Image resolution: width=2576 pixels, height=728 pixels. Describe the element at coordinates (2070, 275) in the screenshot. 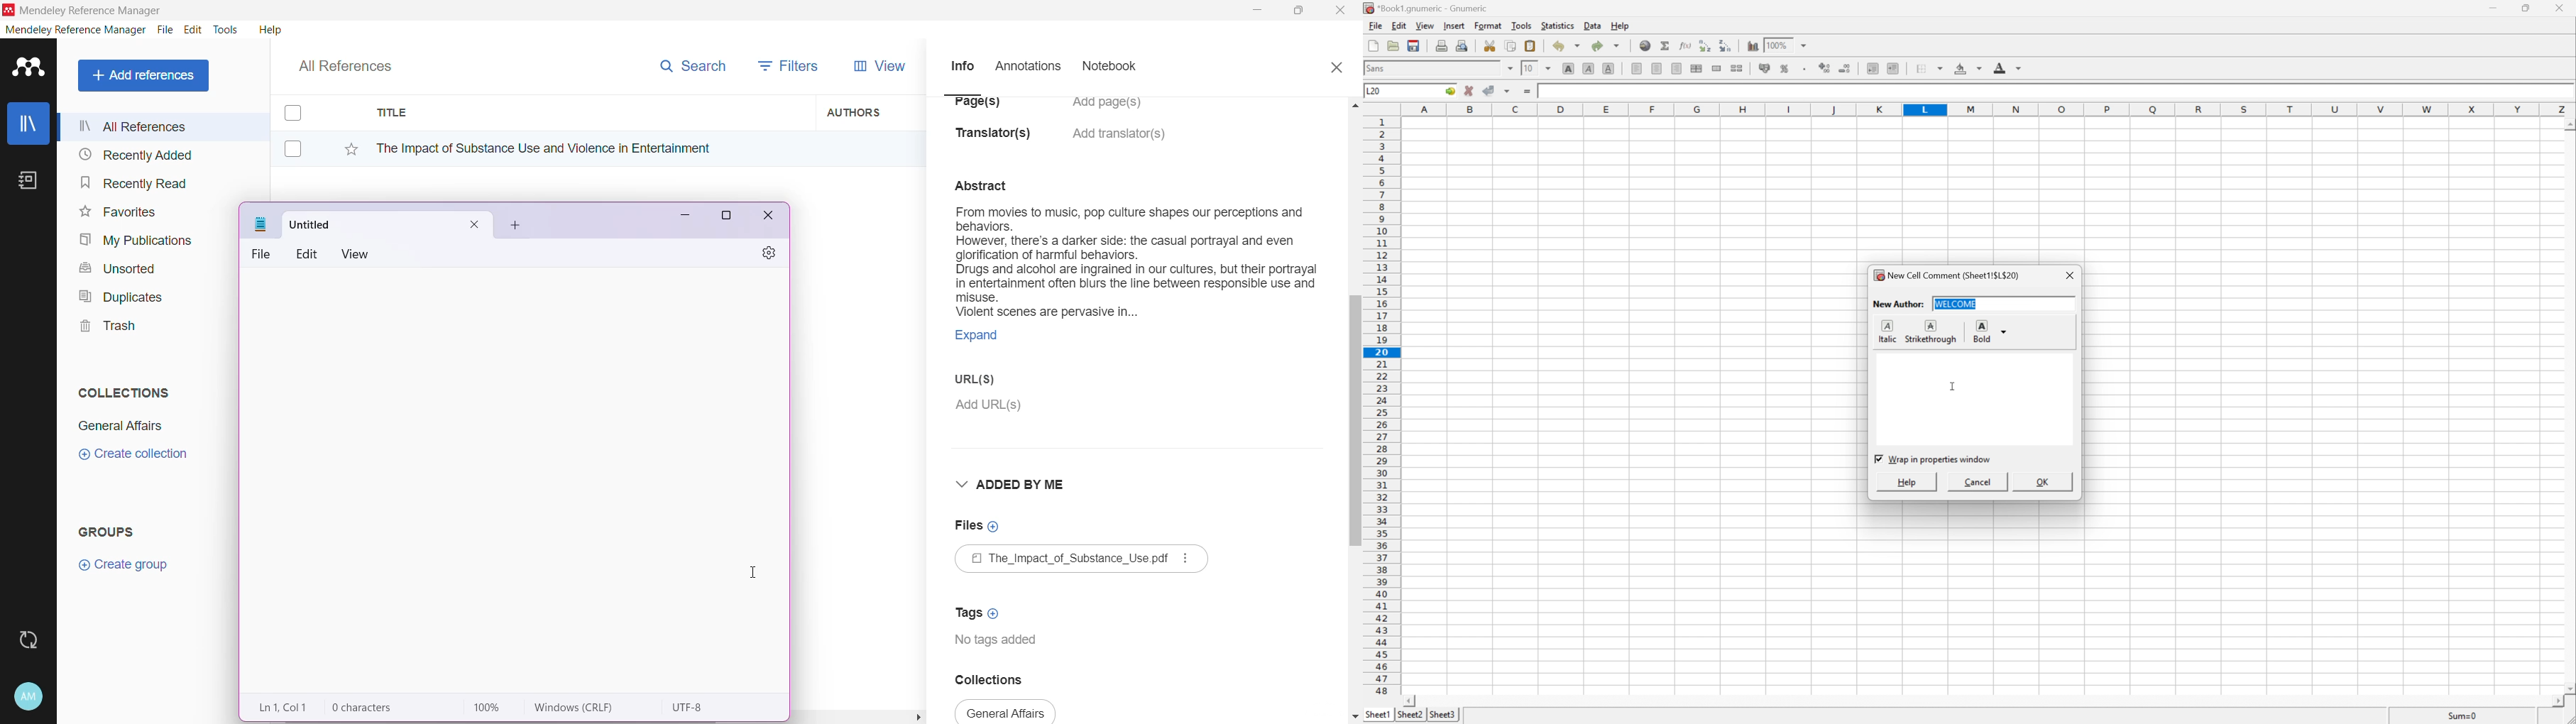

I see `Close` at that location.